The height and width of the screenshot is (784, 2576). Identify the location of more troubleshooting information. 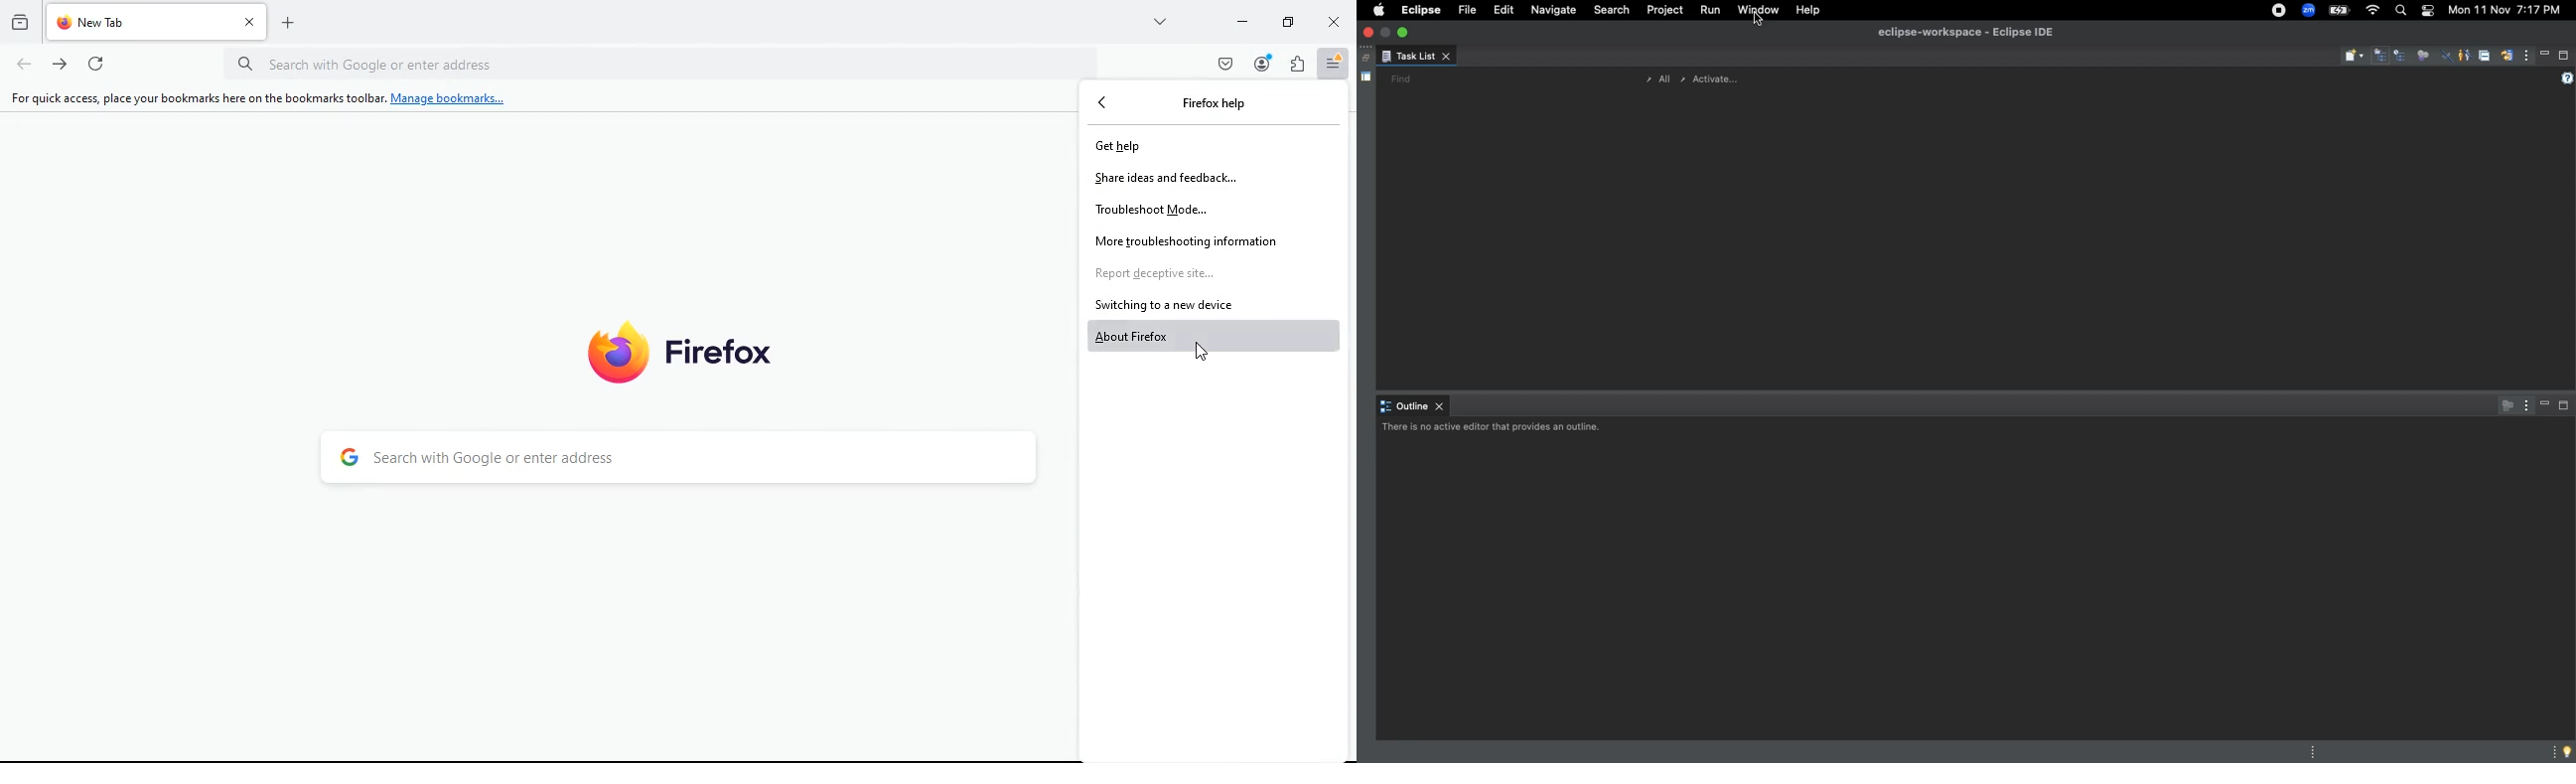
(1205, 240).